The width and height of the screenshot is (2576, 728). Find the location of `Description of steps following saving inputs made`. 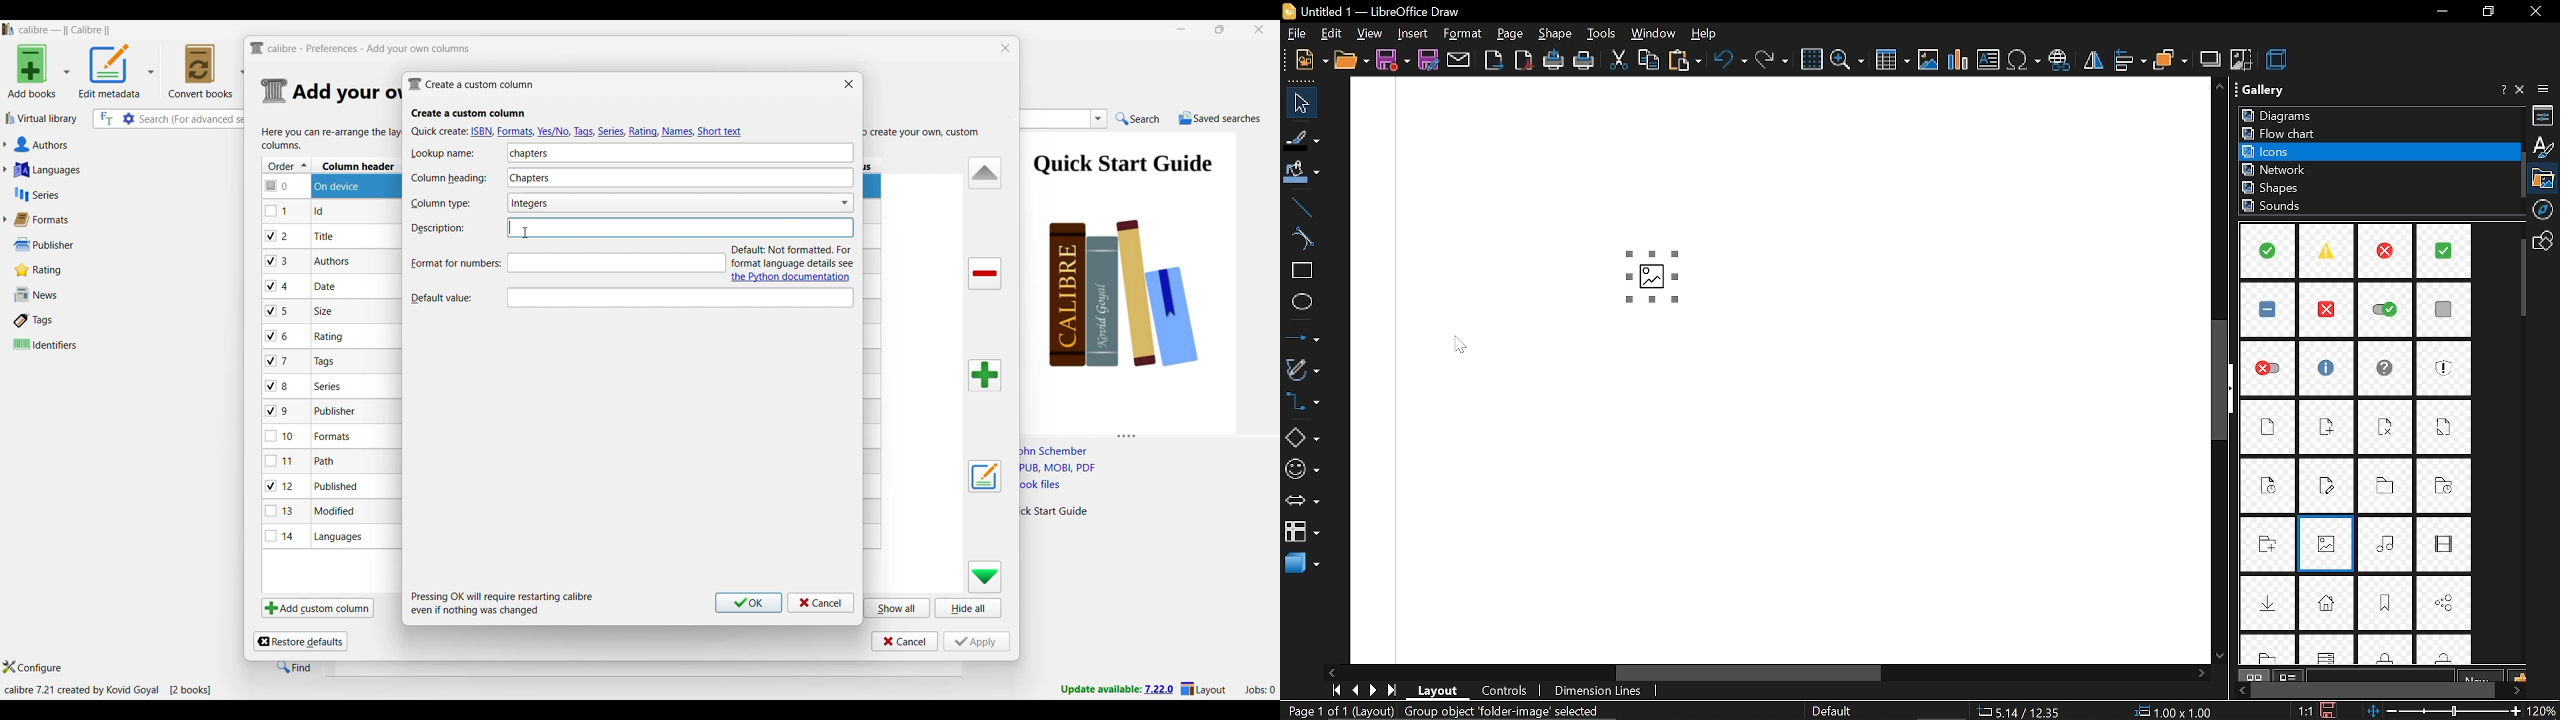

Description of steps following saving inputs made is located at coordinates (503, 603).